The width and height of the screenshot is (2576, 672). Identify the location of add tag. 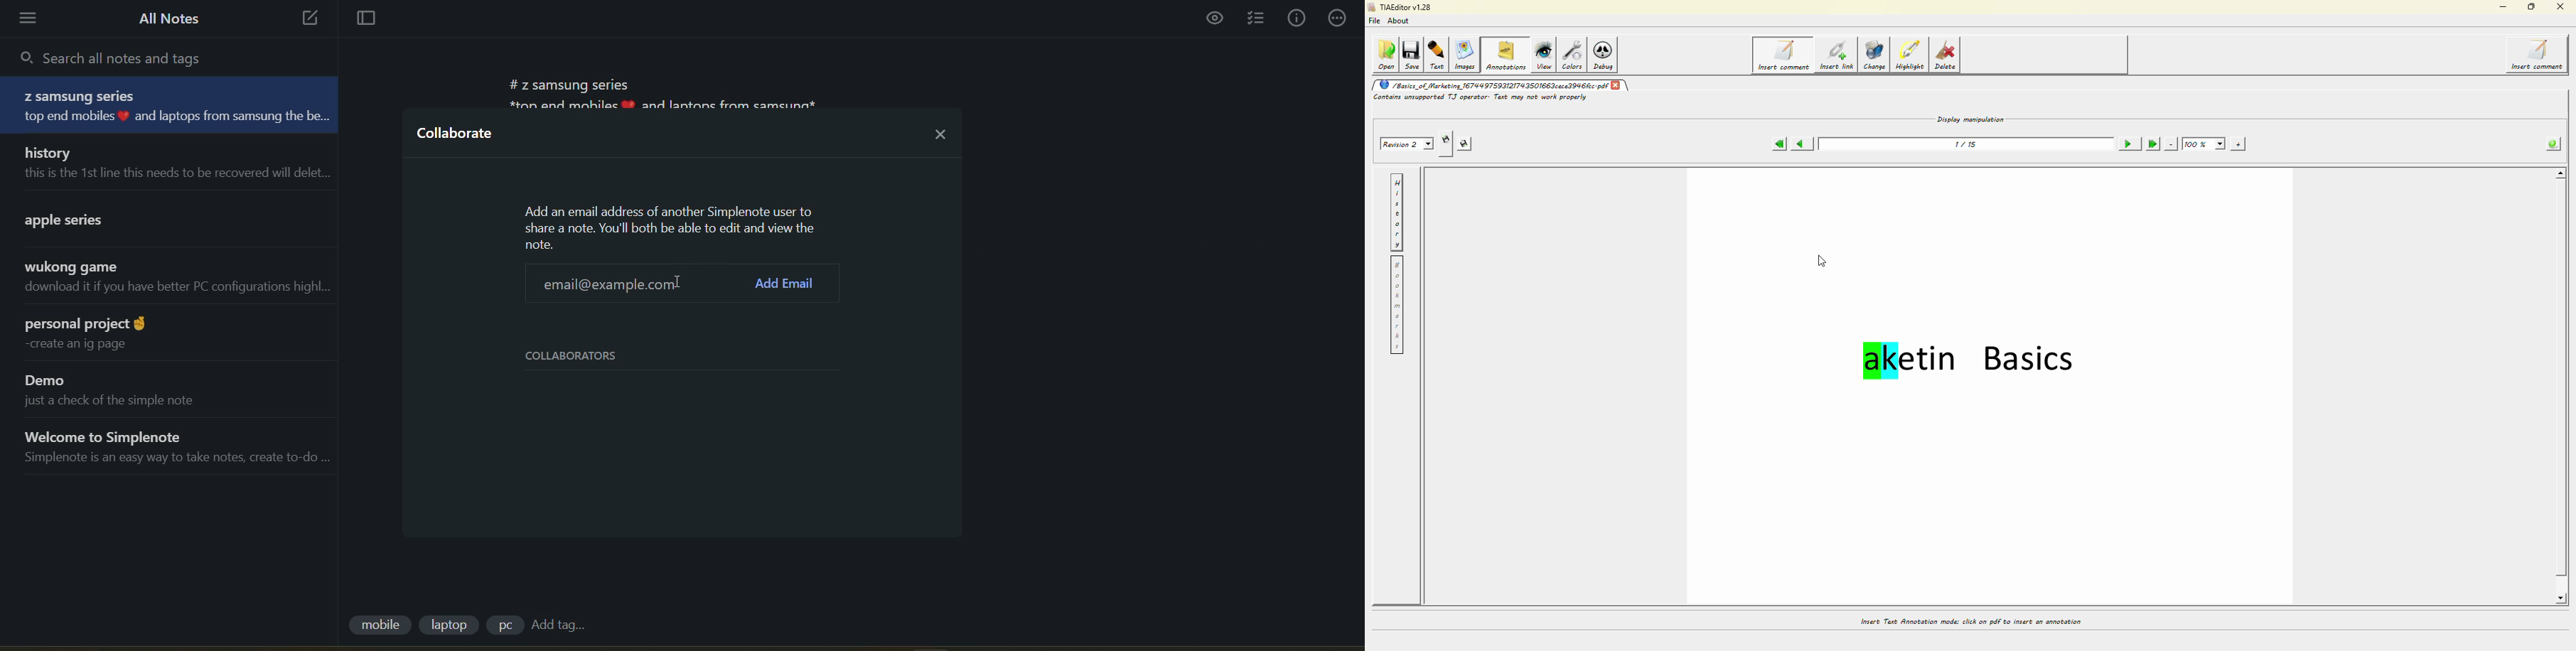
(557, 625).